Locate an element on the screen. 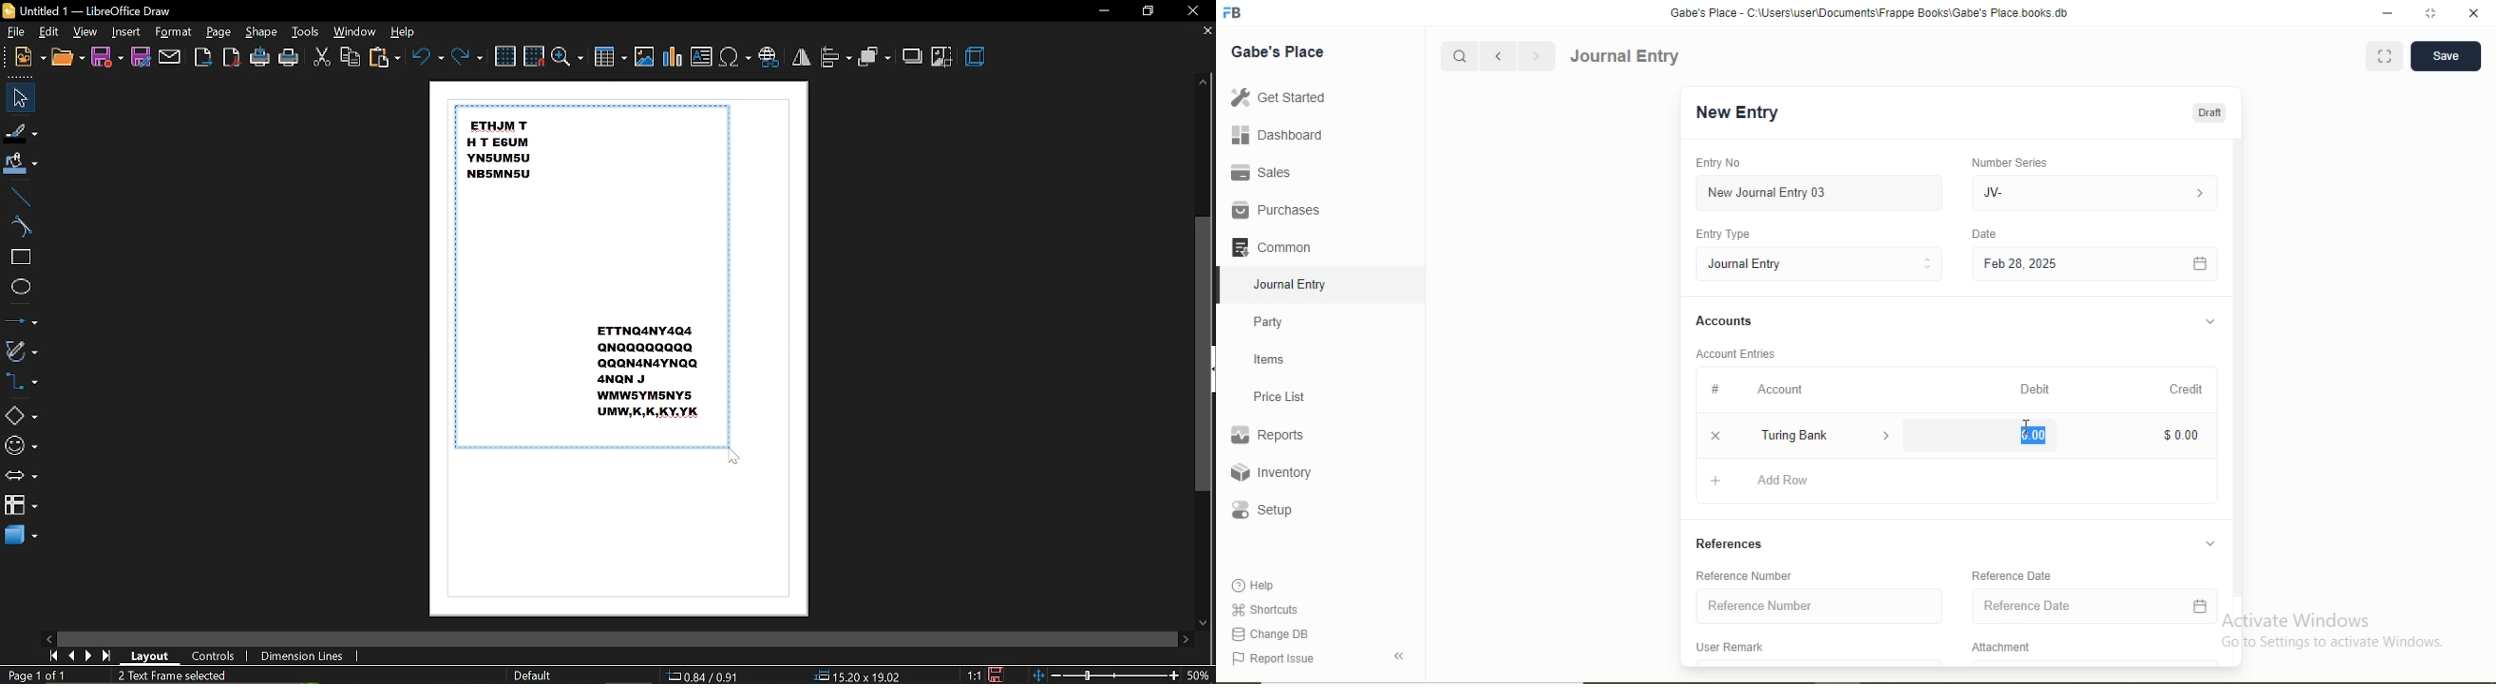 The height and width of the screenshot is (700, 2520). Feb 28, 2025 is located at coordinates (2020, 263).